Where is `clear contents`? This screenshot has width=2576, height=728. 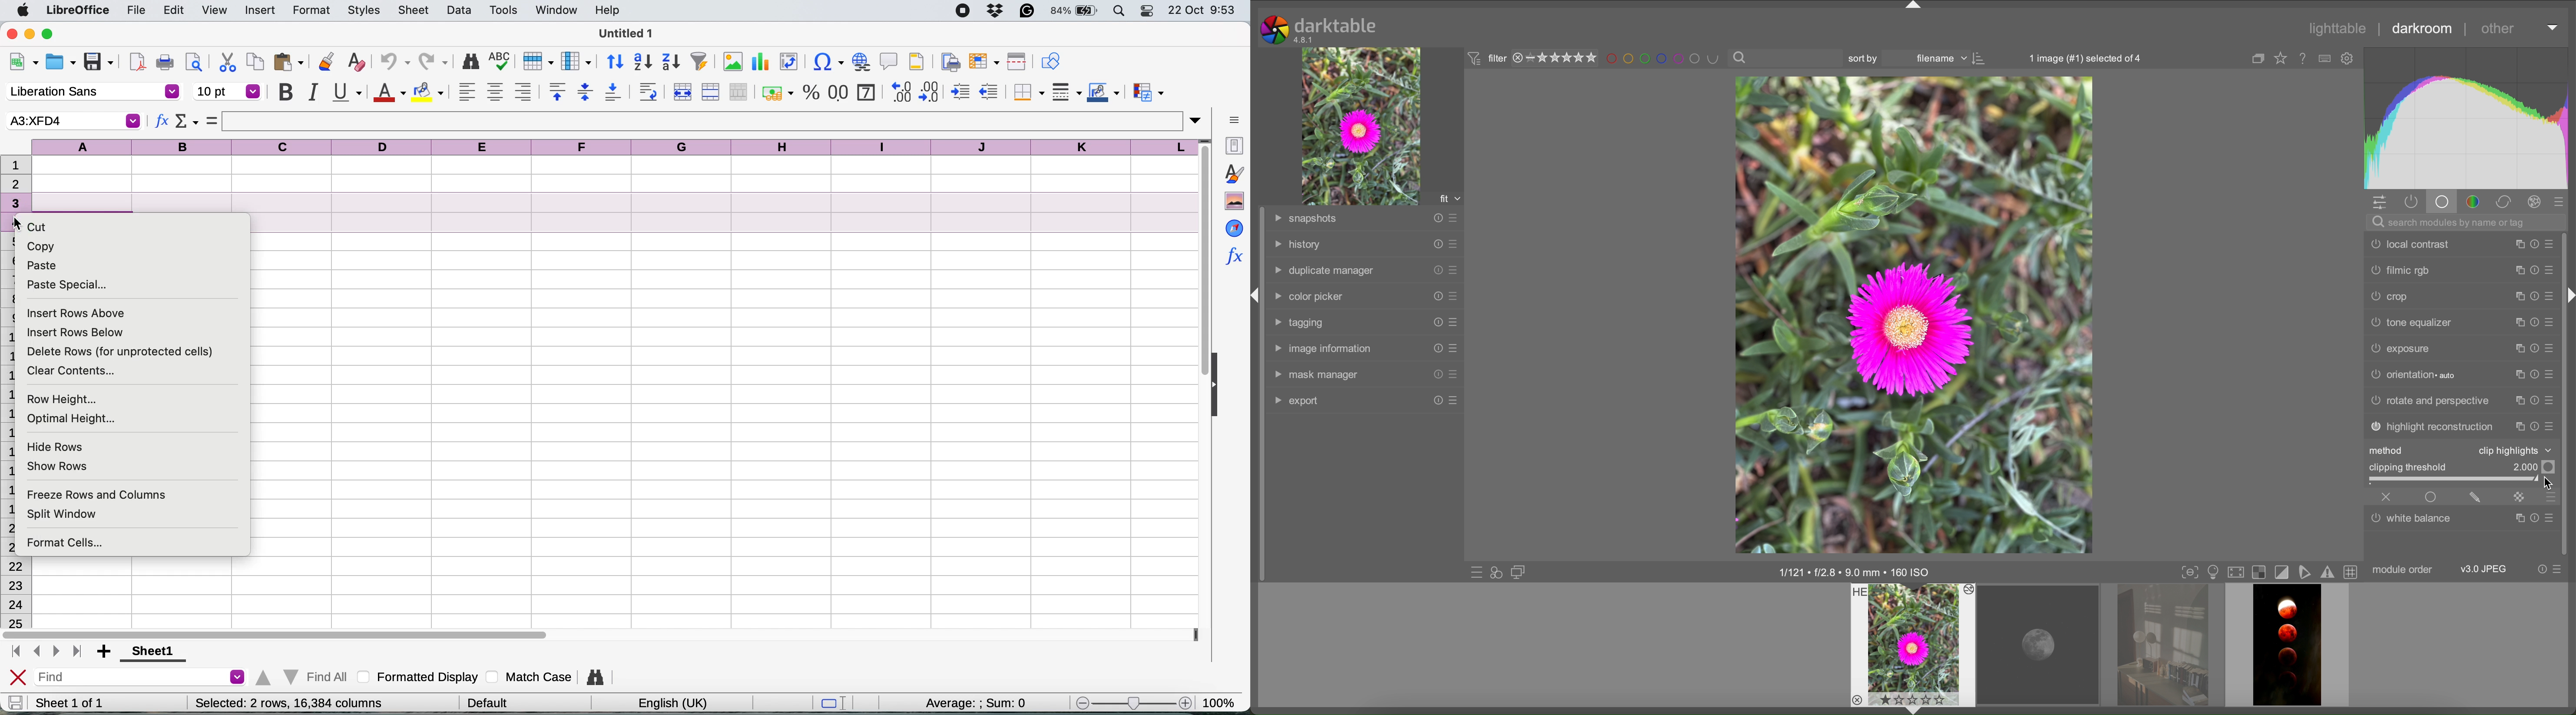 clear contents is located at coordinates (76, 371).